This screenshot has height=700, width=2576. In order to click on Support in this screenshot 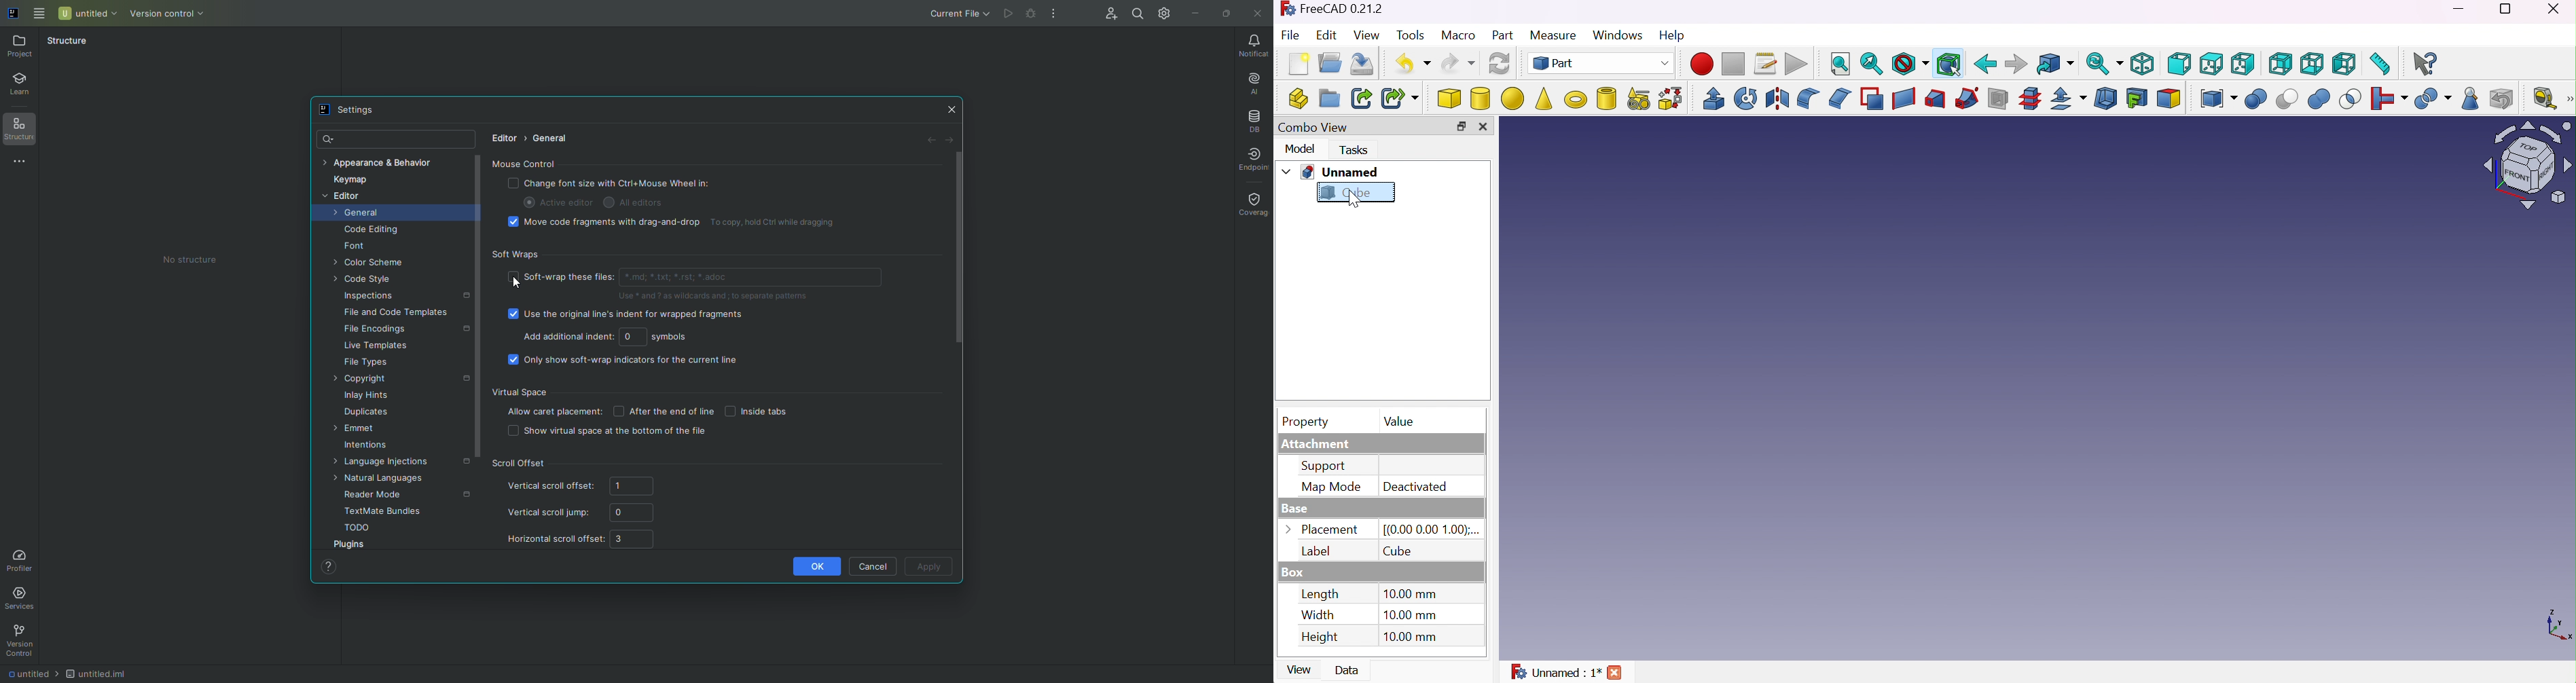, I will do `click(1329, 468)`.